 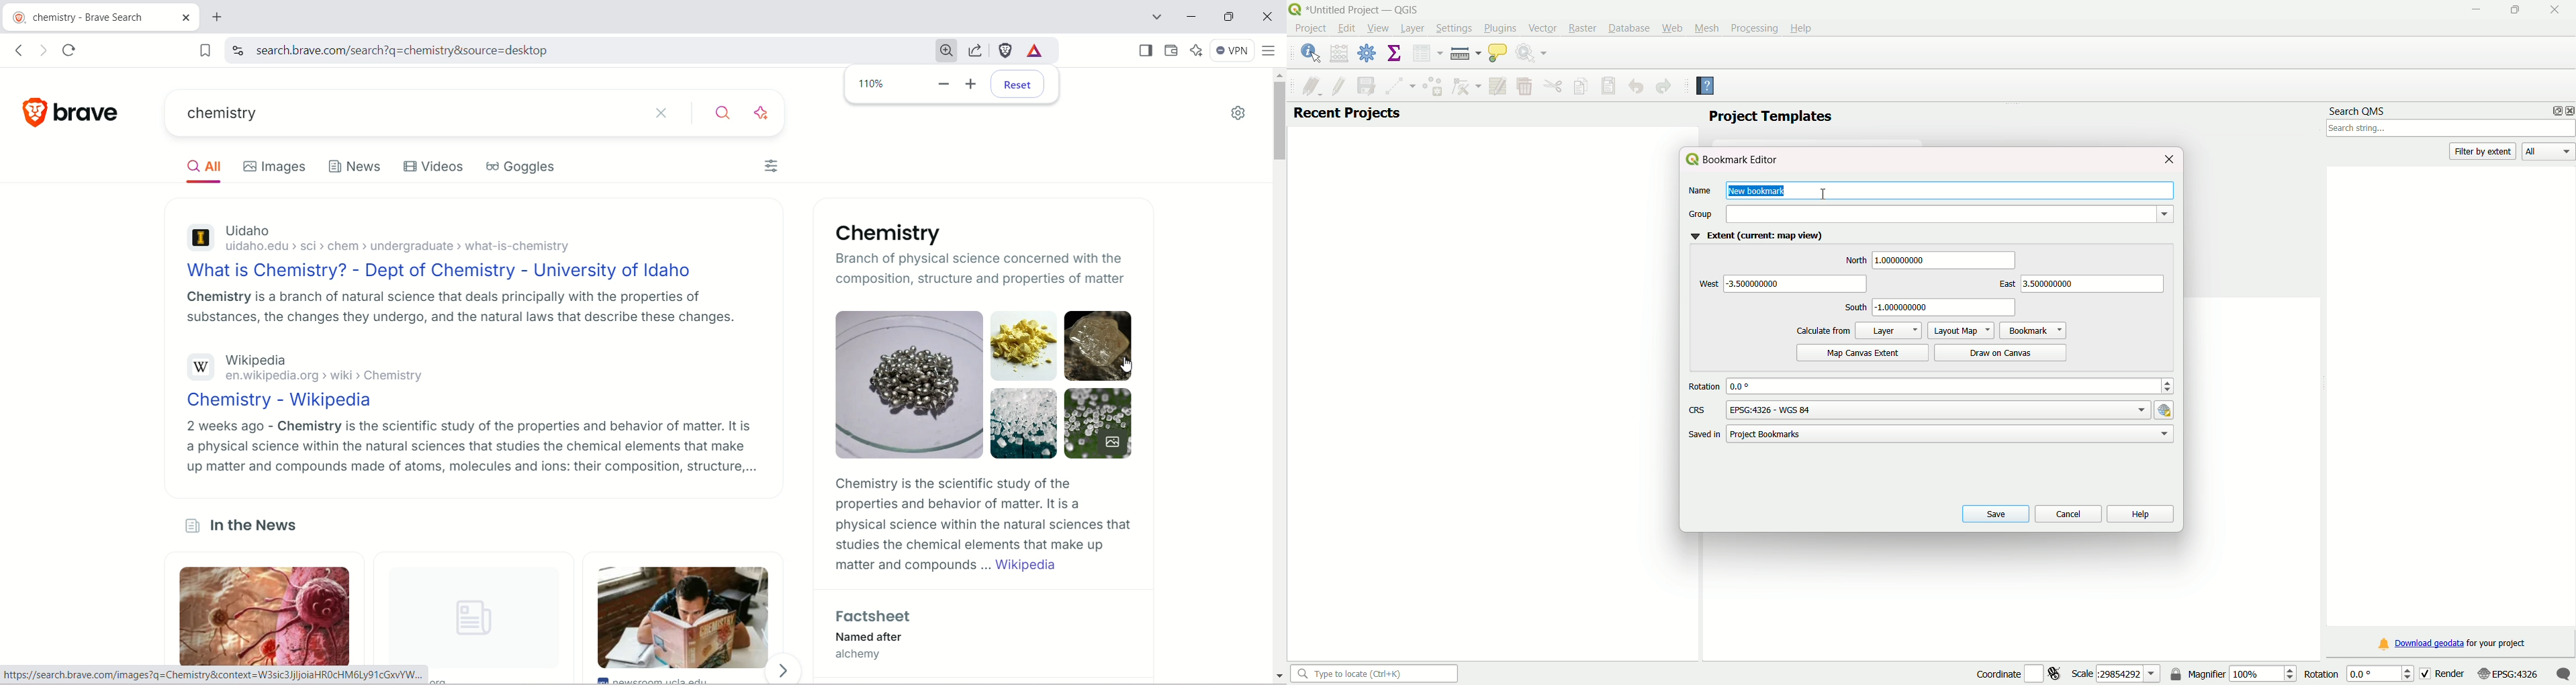 What do you see at coordinates (1581, 28) in the screenshot?
I see `Raster` at bounding box center [1581, 28].